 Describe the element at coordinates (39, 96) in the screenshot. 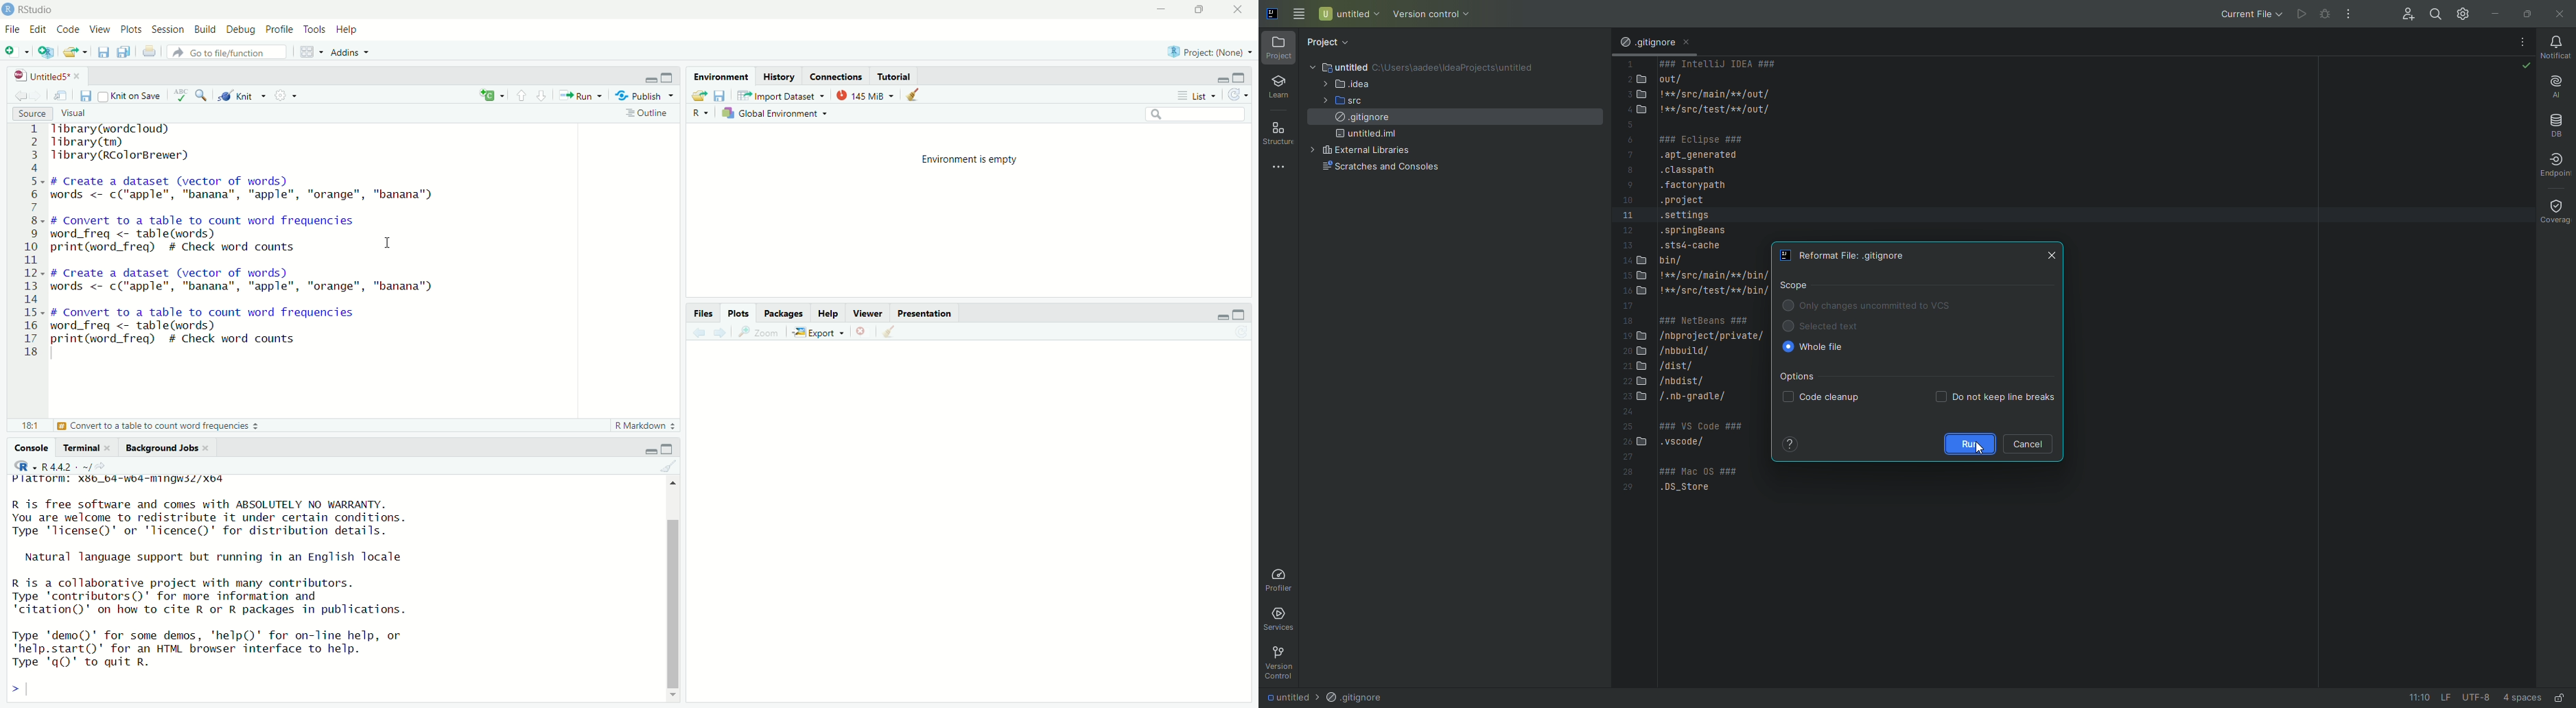

I see `Go forward to the next source location` at that location.